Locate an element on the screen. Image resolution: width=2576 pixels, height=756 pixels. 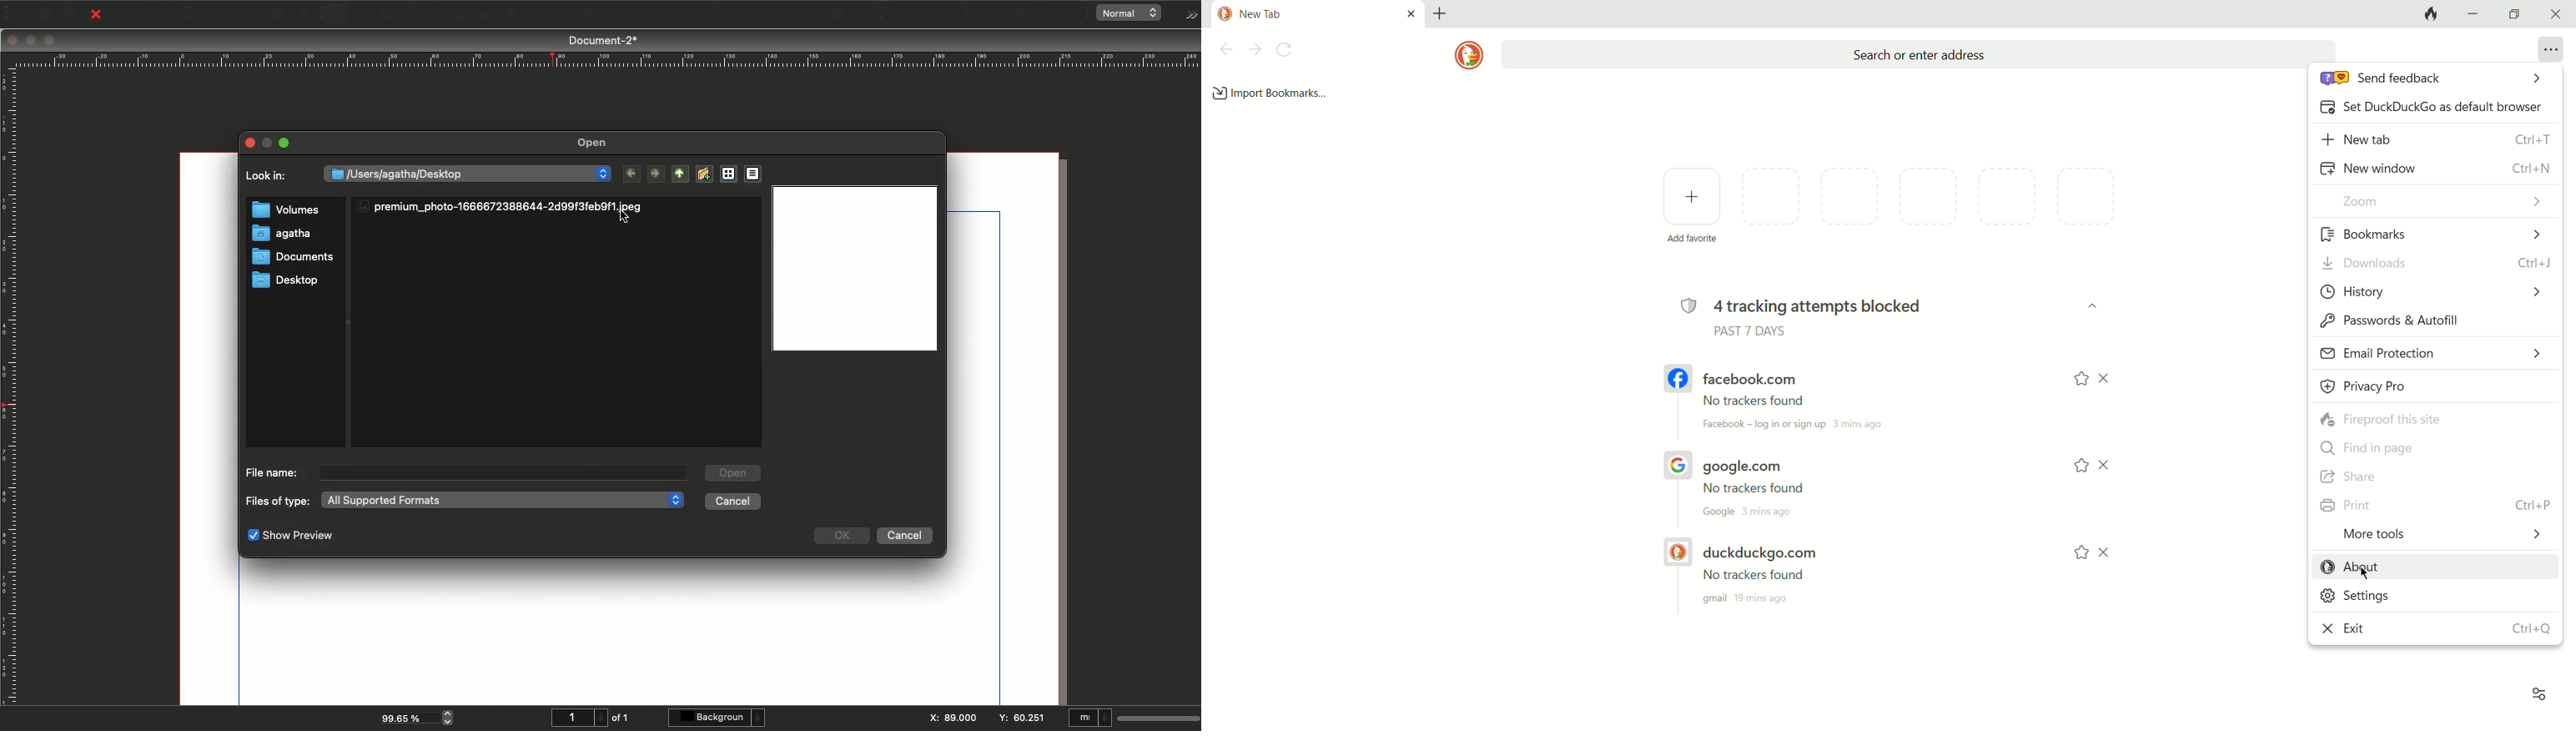
Freehand line is located at coordinates (607, 16).